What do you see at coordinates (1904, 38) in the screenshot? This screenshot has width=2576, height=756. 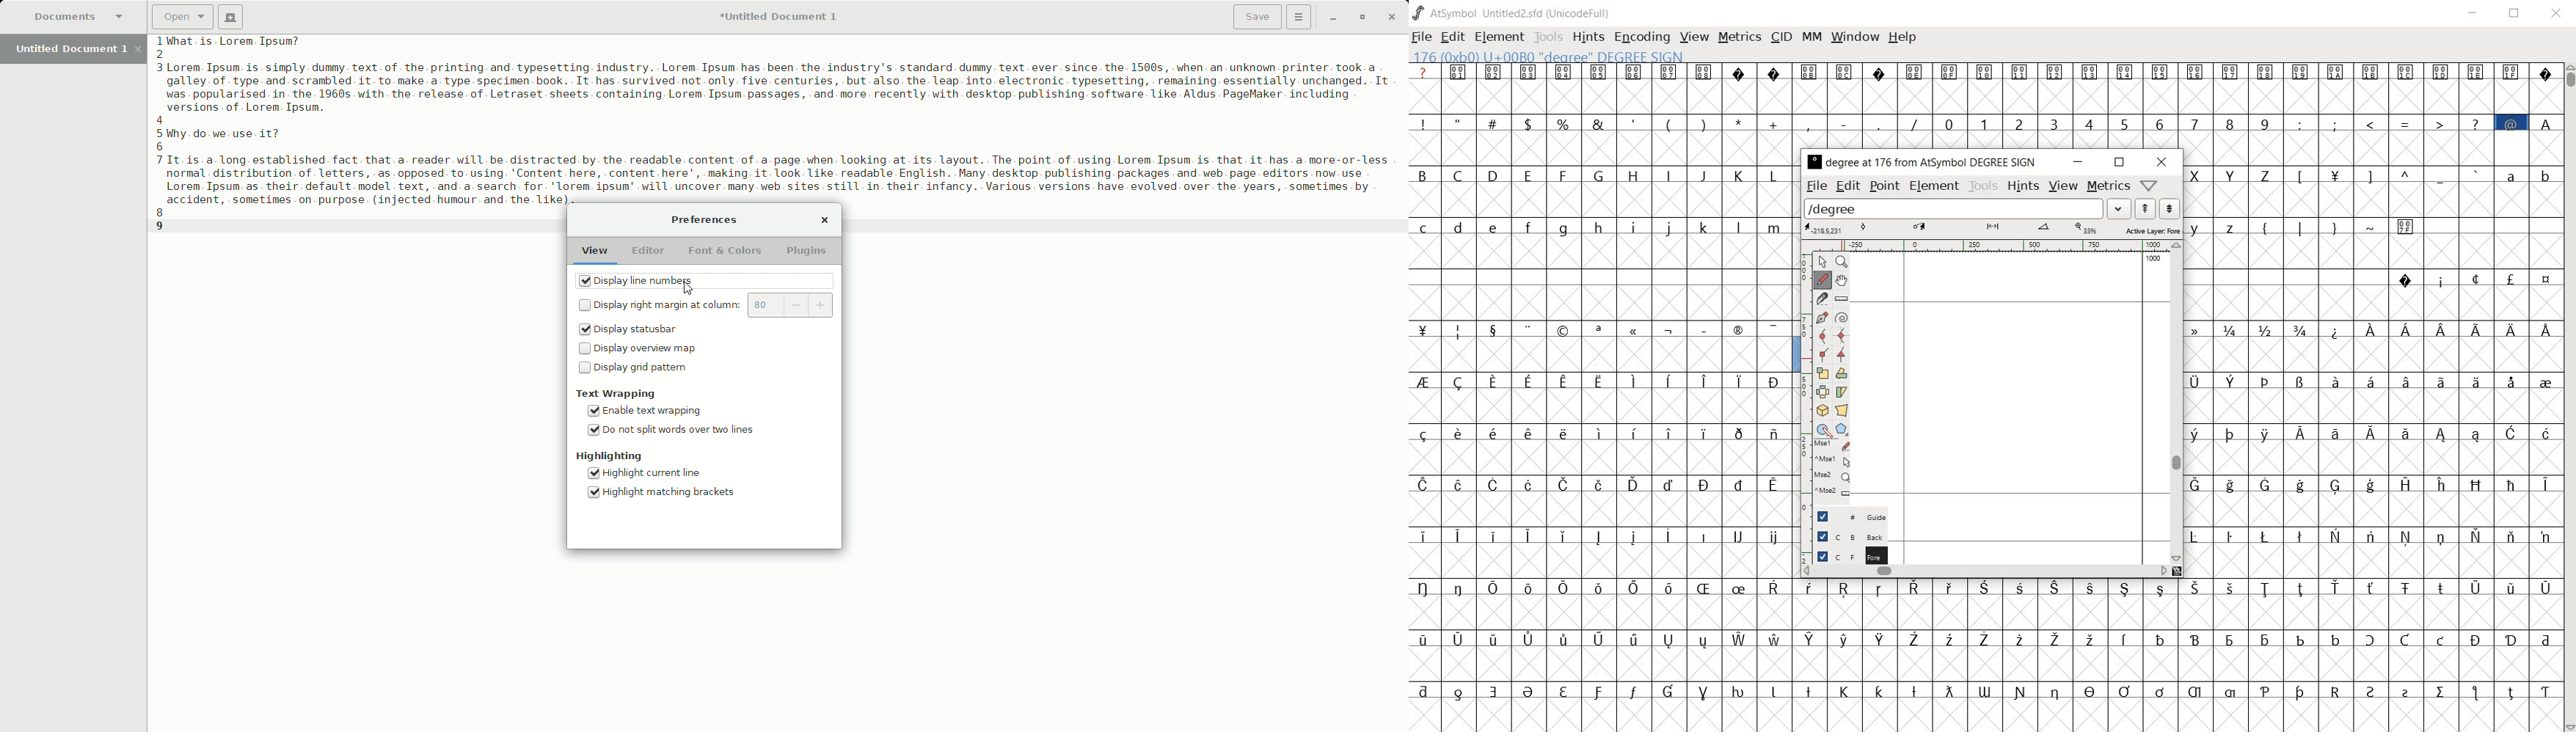 I see `help` at bounding box center [1904, 38].